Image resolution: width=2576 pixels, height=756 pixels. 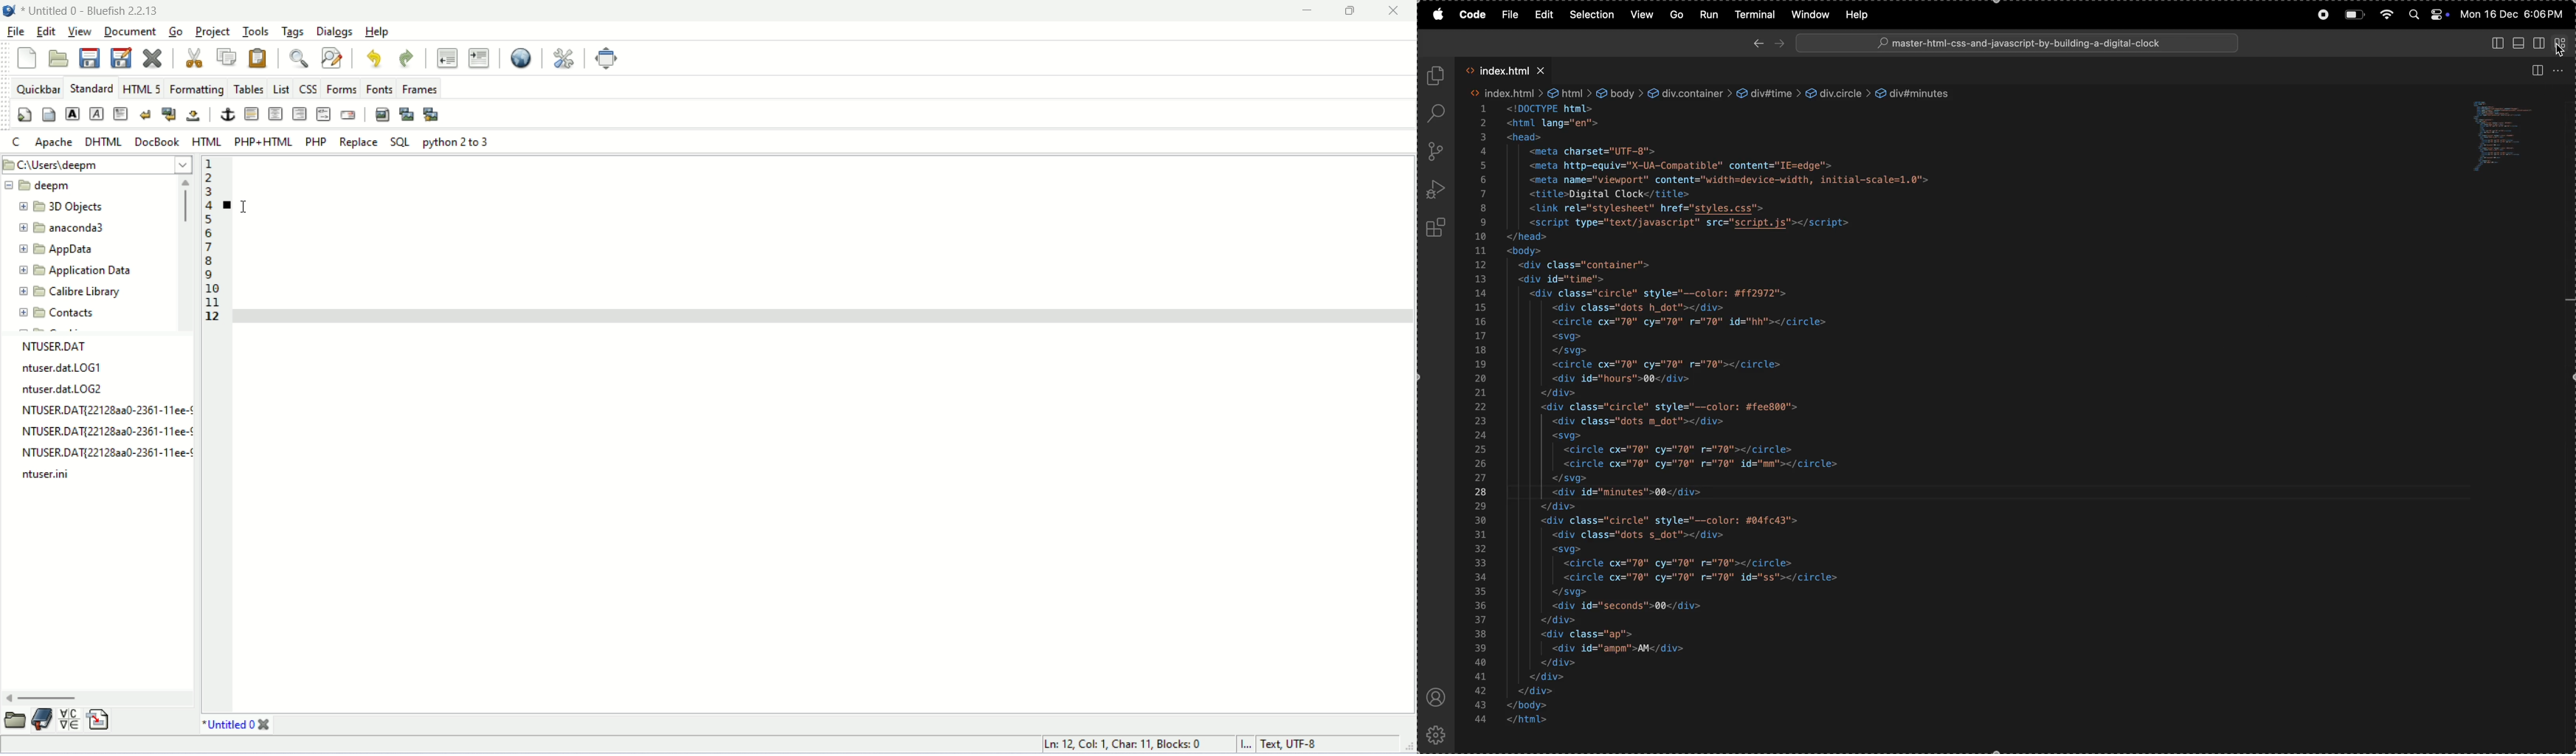 What do you see at coordinates (213, 32) in the screenshot?
I see `project` at bounding box center [213, 32].